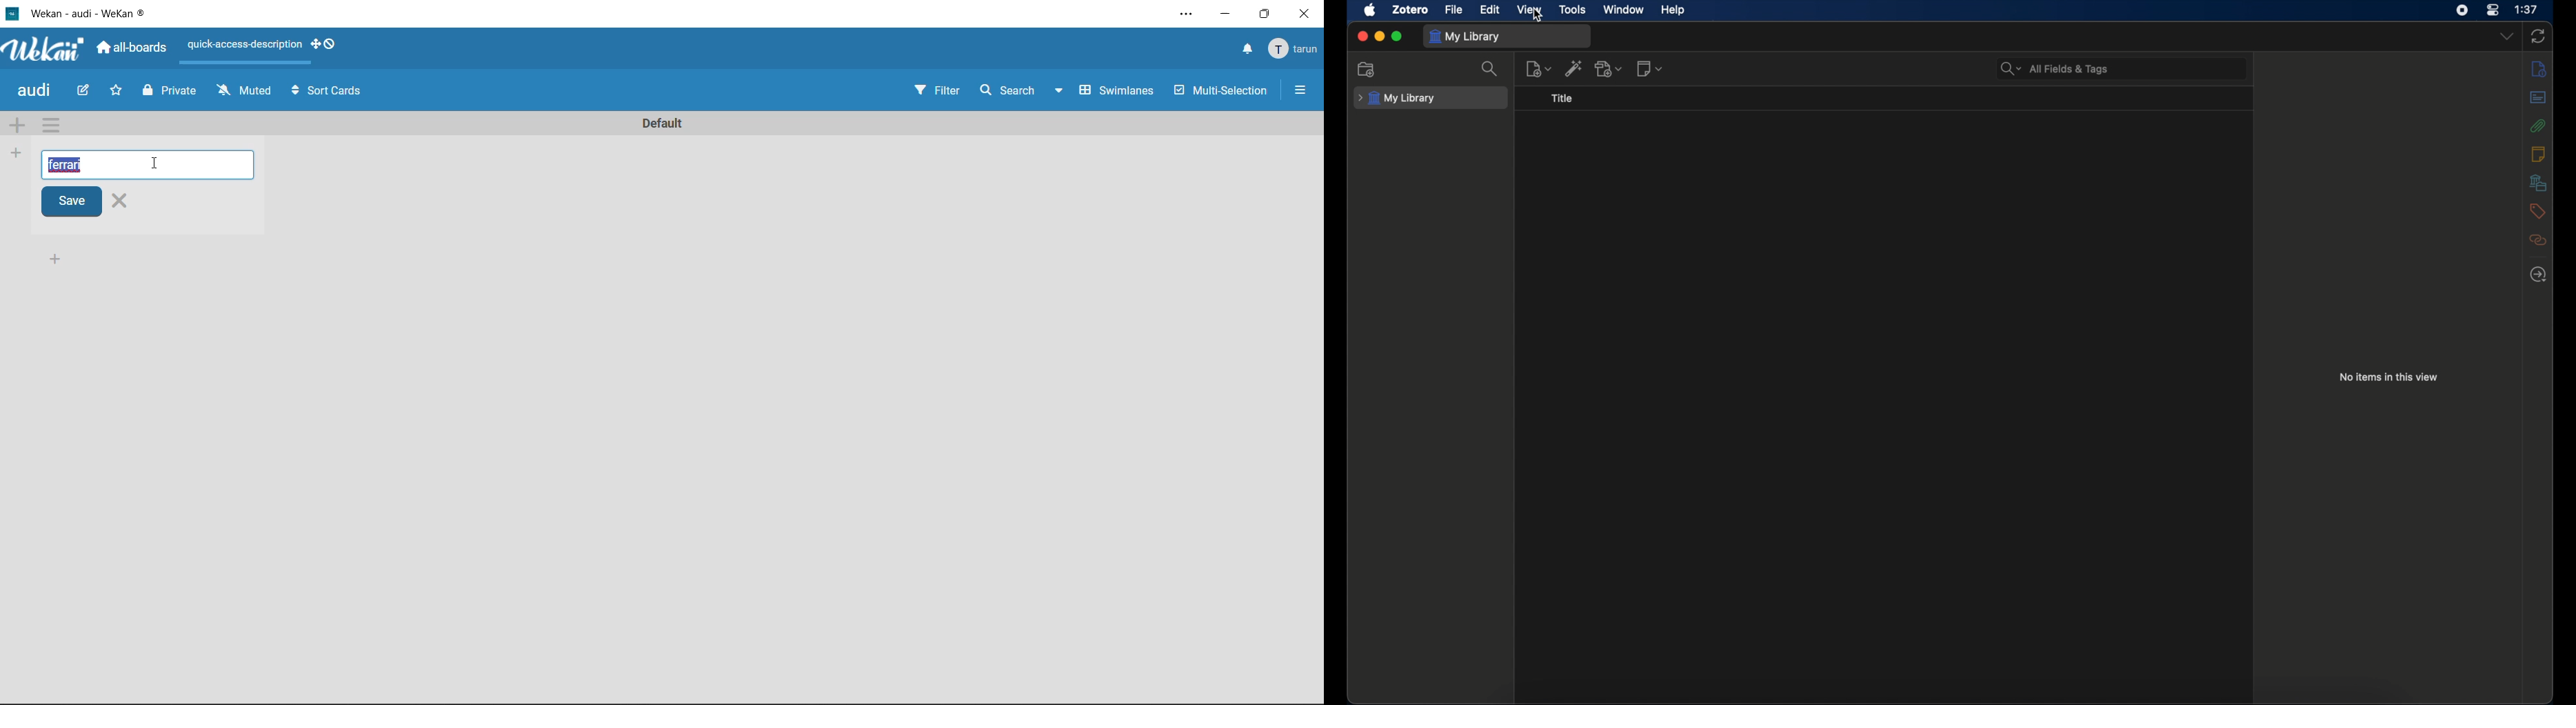 This screenshot has width=2576, height=728. What do you see at coordinates (142, 95) in the screenshot?
I see `Private` at bounding box center [142, 95].